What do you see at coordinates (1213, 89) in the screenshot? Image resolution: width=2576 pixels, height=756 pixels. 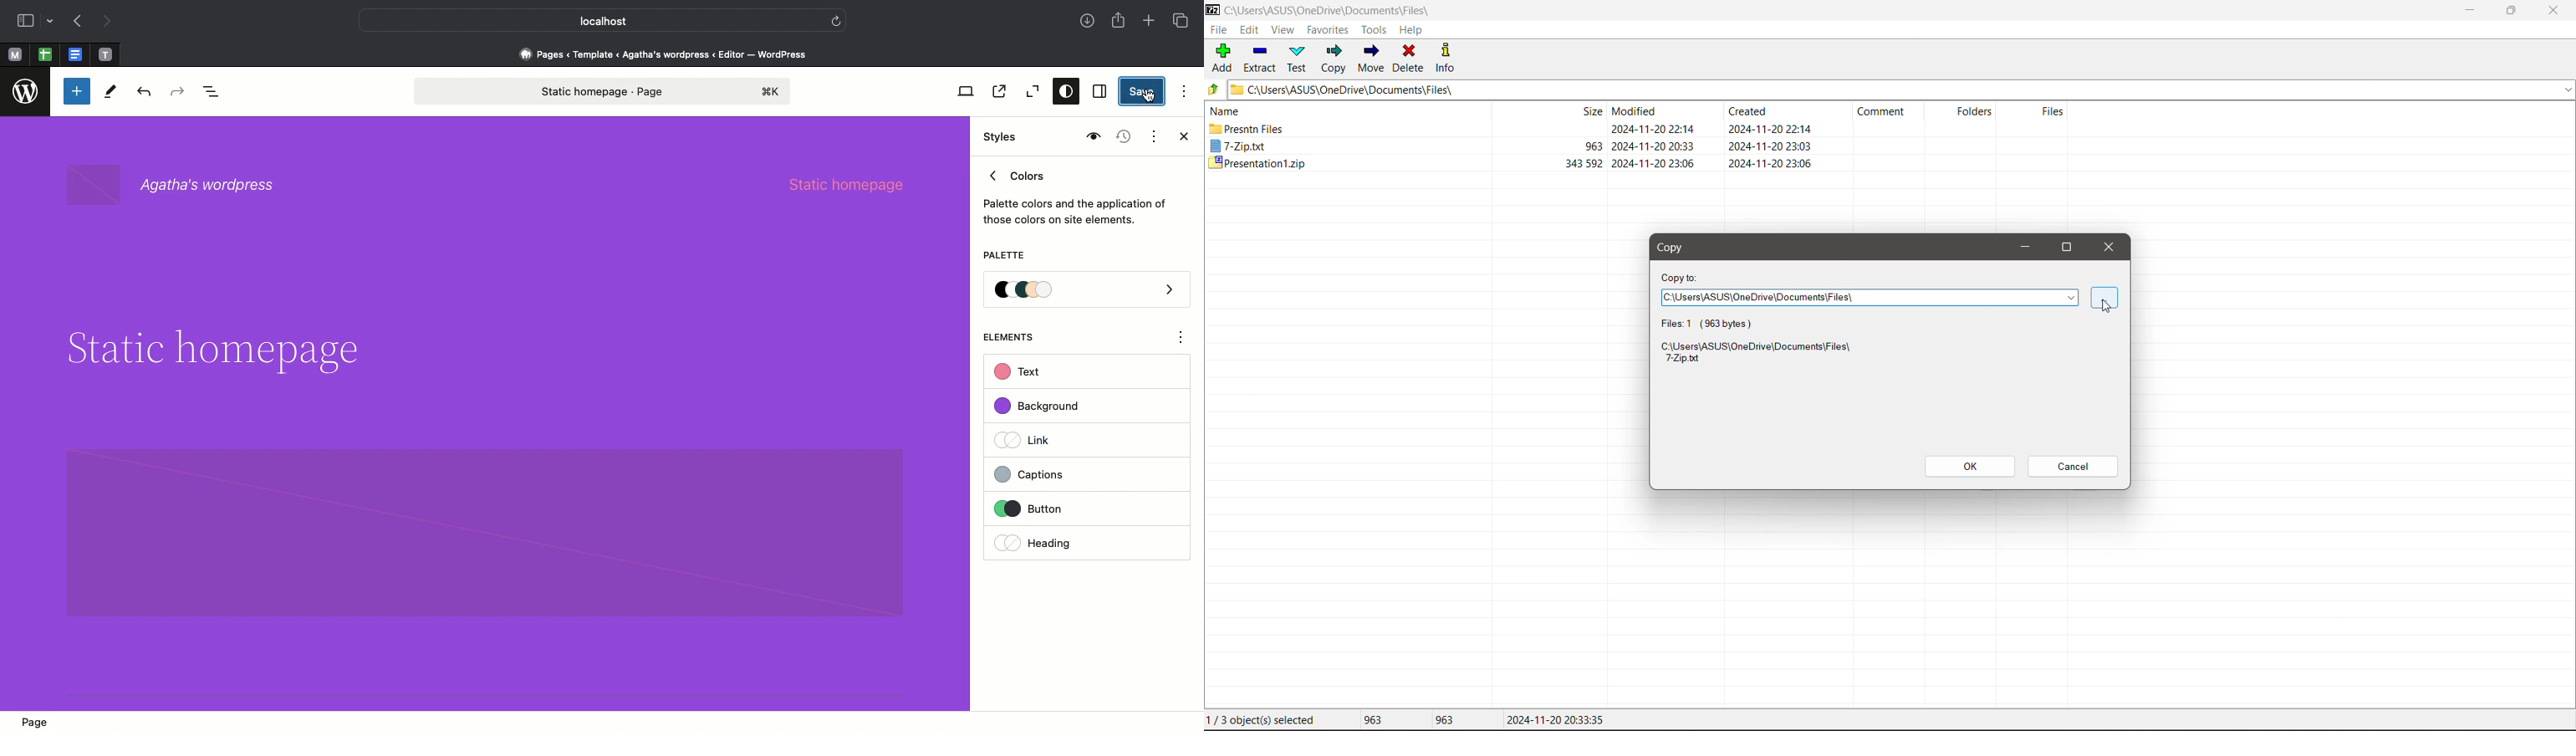 I see `Move Up one level` at bounding box center [1213, 89].